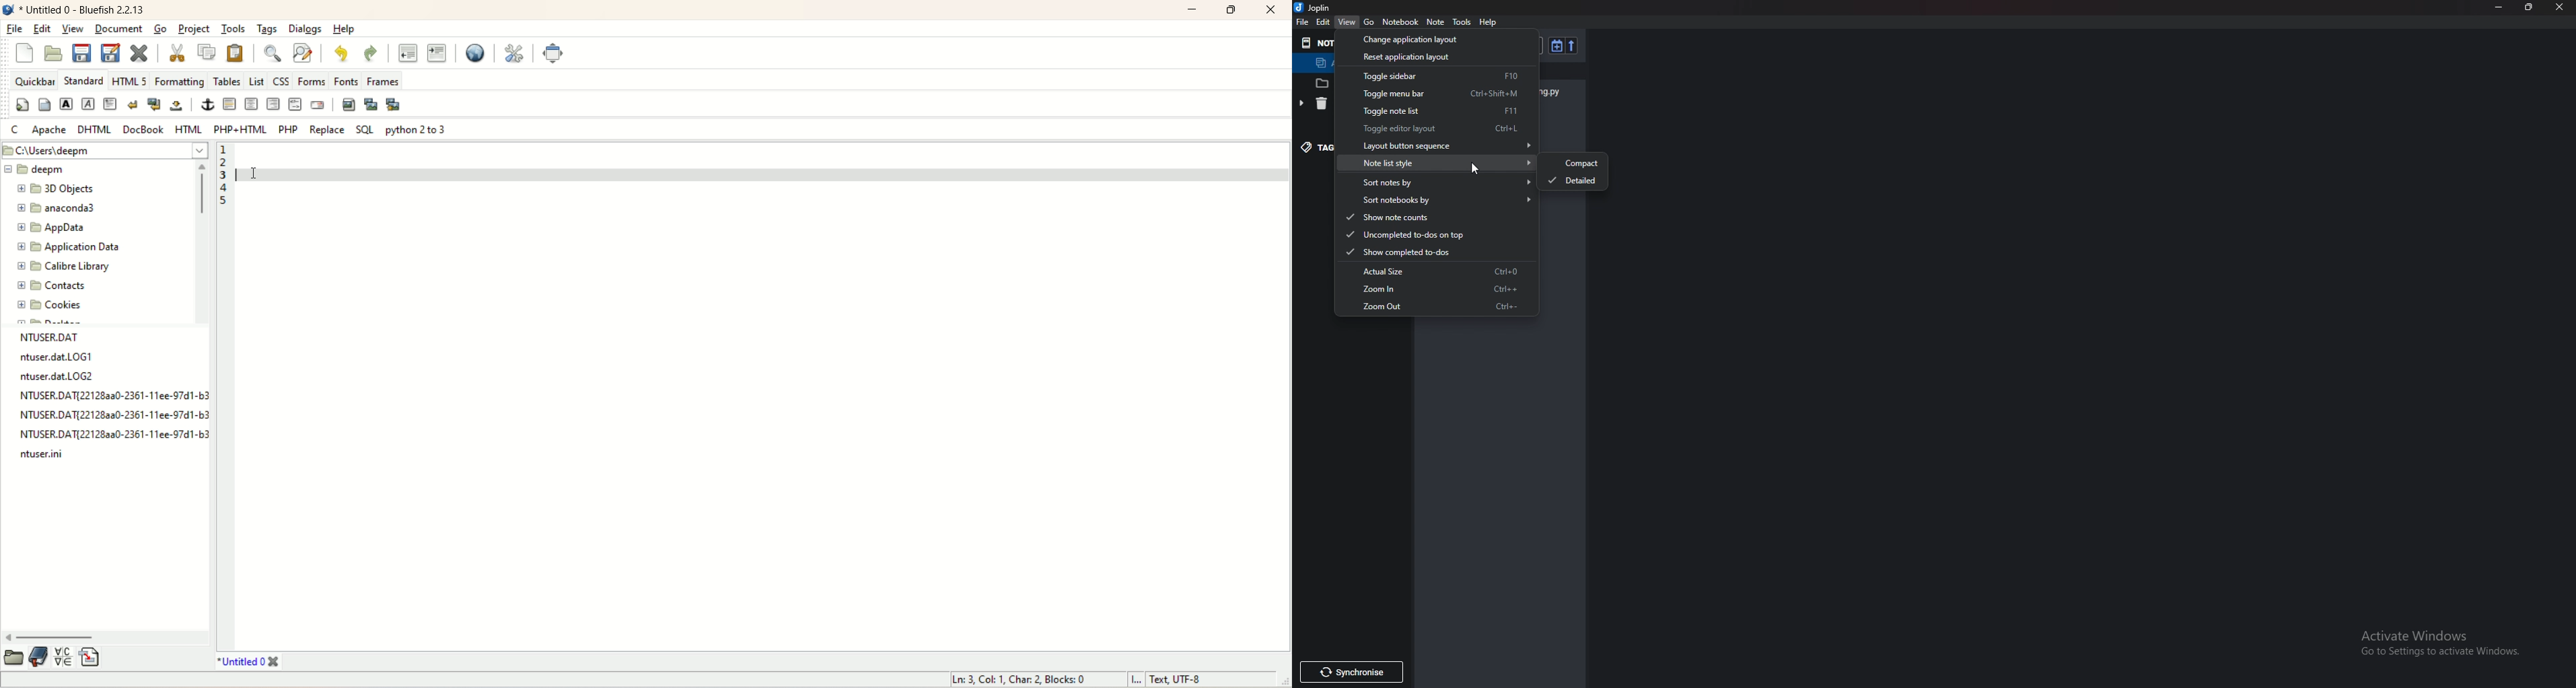 This screenshot has width=2576, height=700. I want to click on open, so click(13, 659).